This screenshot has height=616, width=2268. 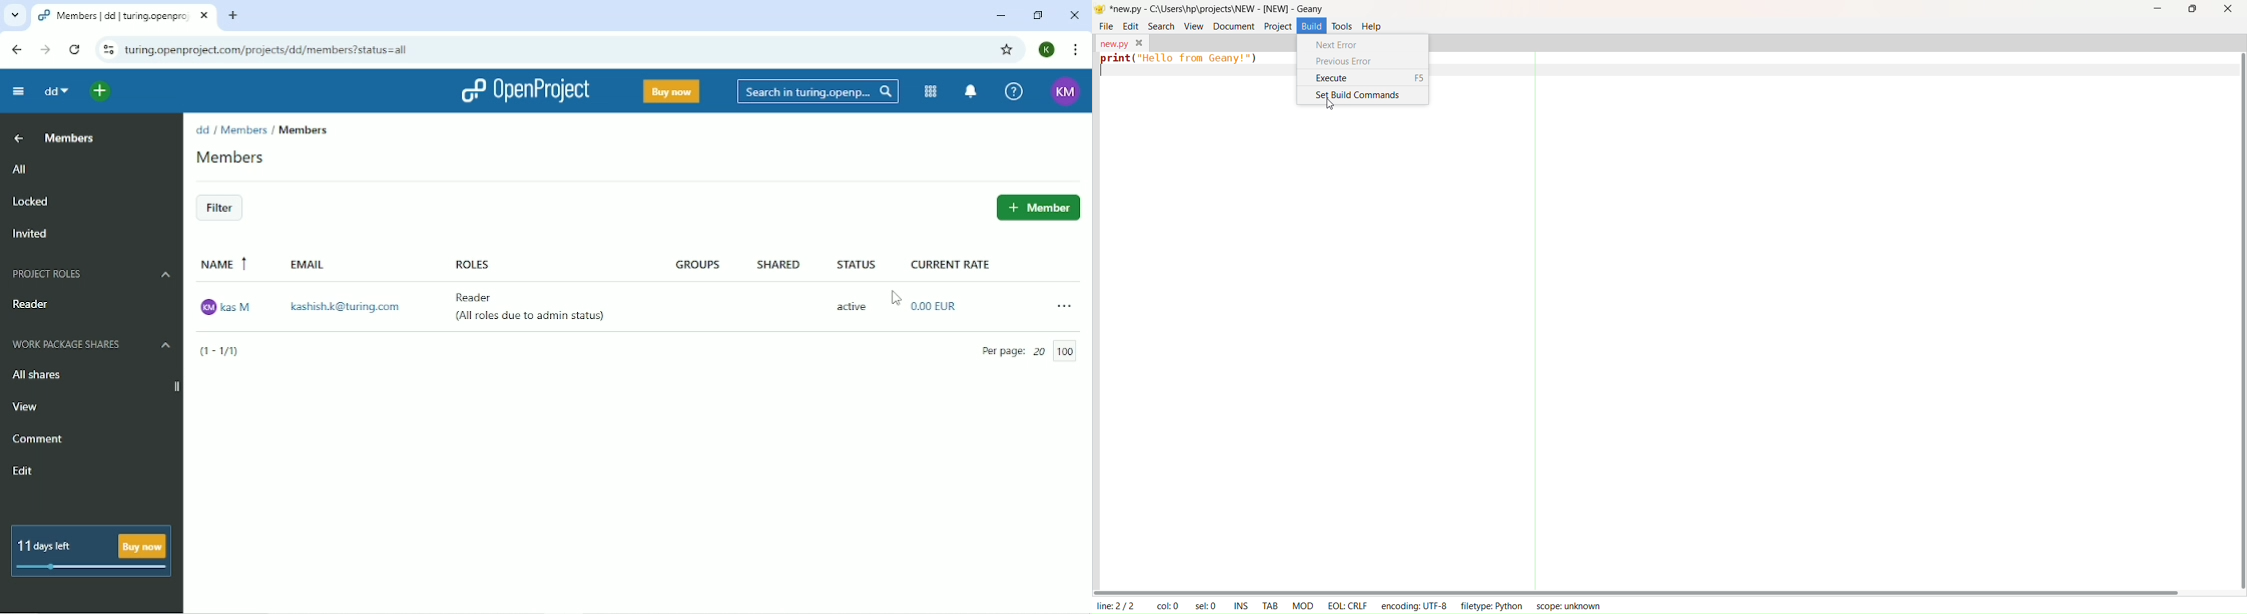 I want to click on Open quick add me, so click(x=98, y=93).